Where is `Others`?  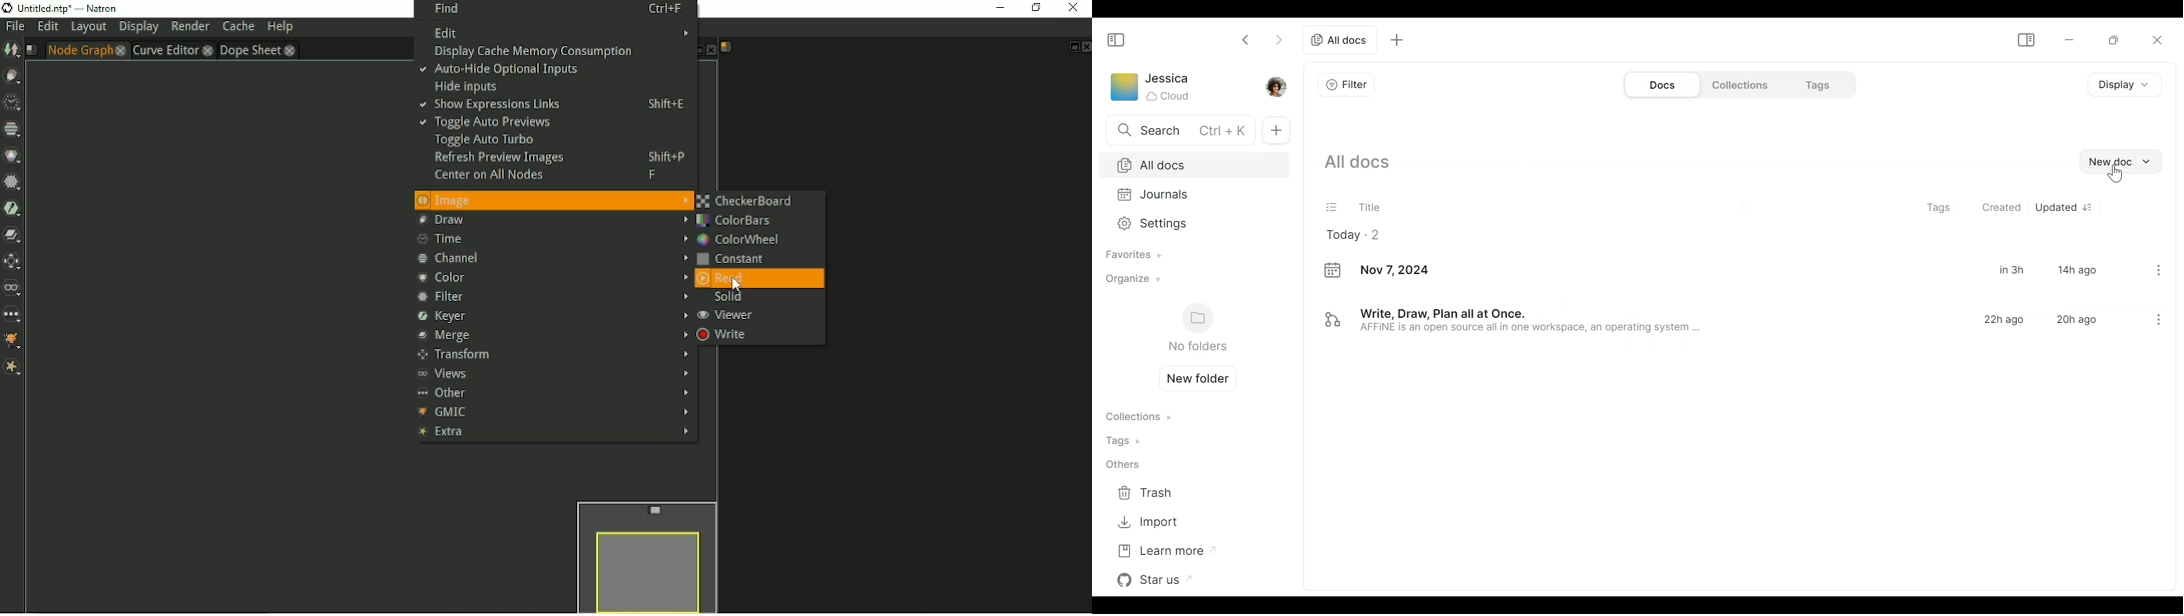
Others is located at coordinates (1122, 466).